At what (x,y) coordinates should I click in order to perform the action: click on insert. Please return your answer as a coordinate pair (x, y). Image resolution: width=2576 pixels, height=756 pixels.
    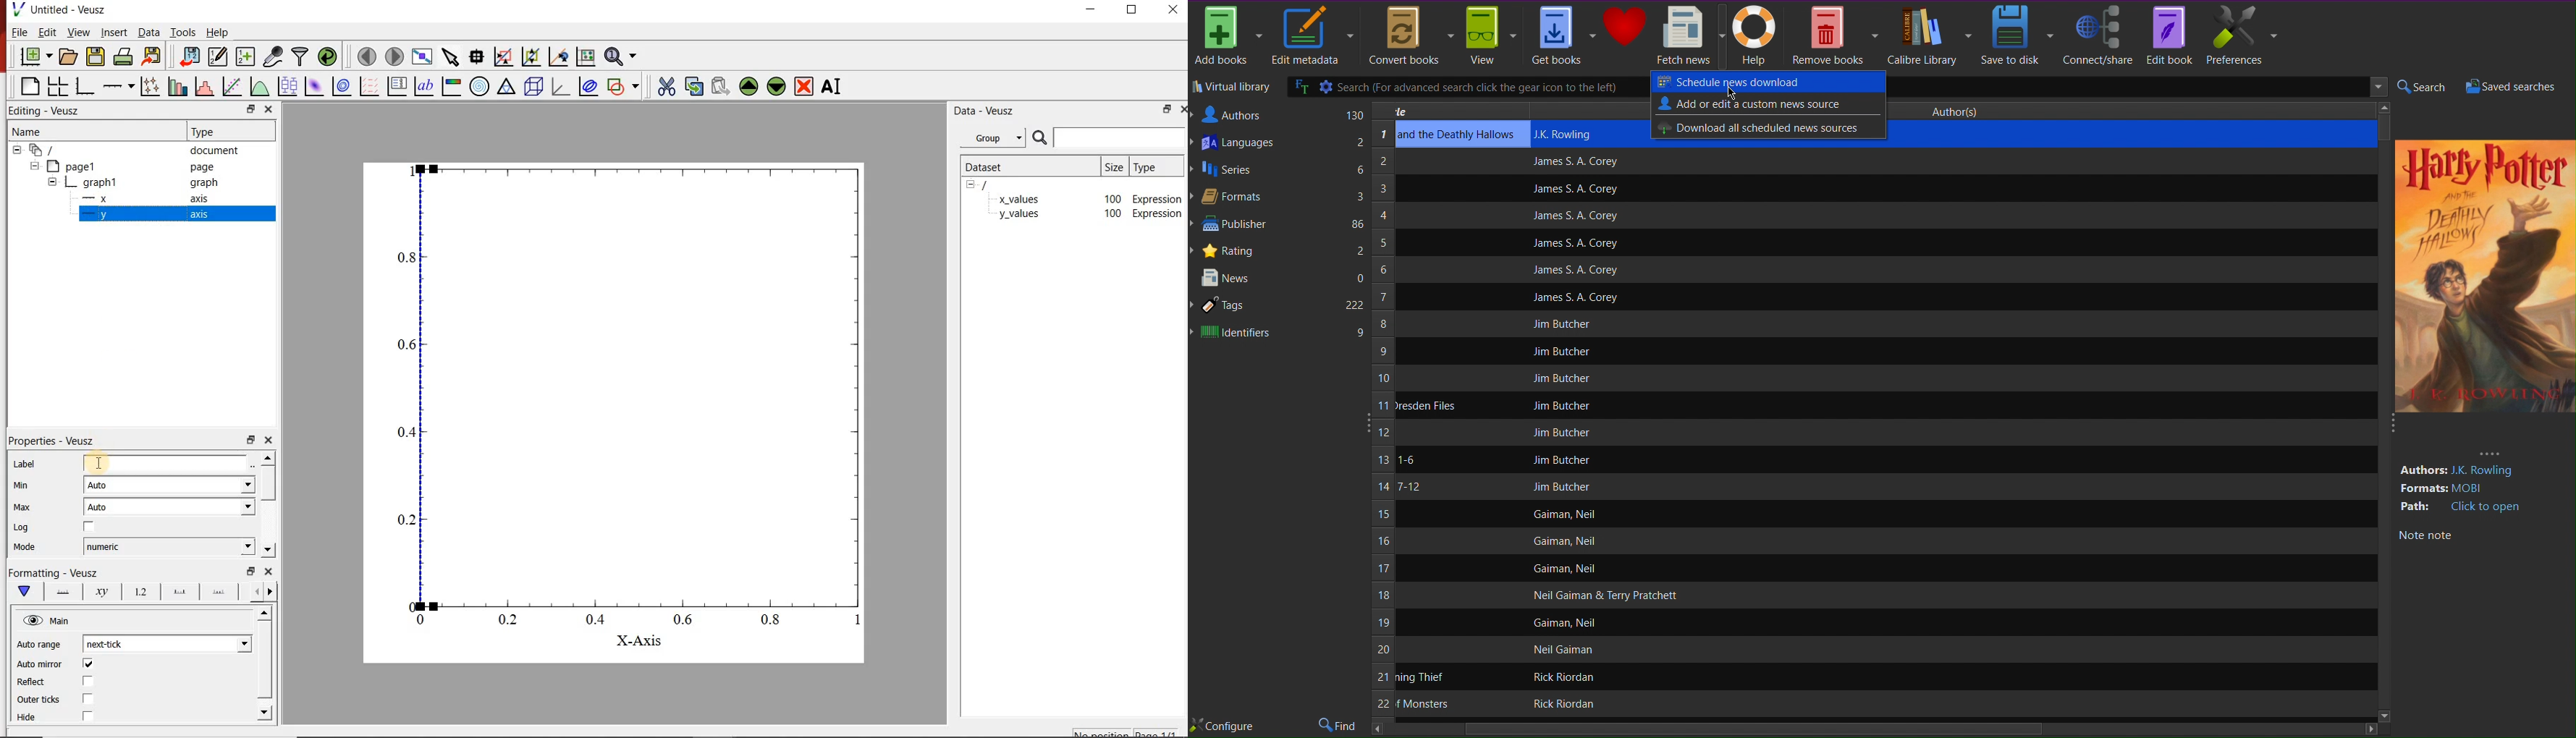
    Looking at the image, I should click on (114, 32).